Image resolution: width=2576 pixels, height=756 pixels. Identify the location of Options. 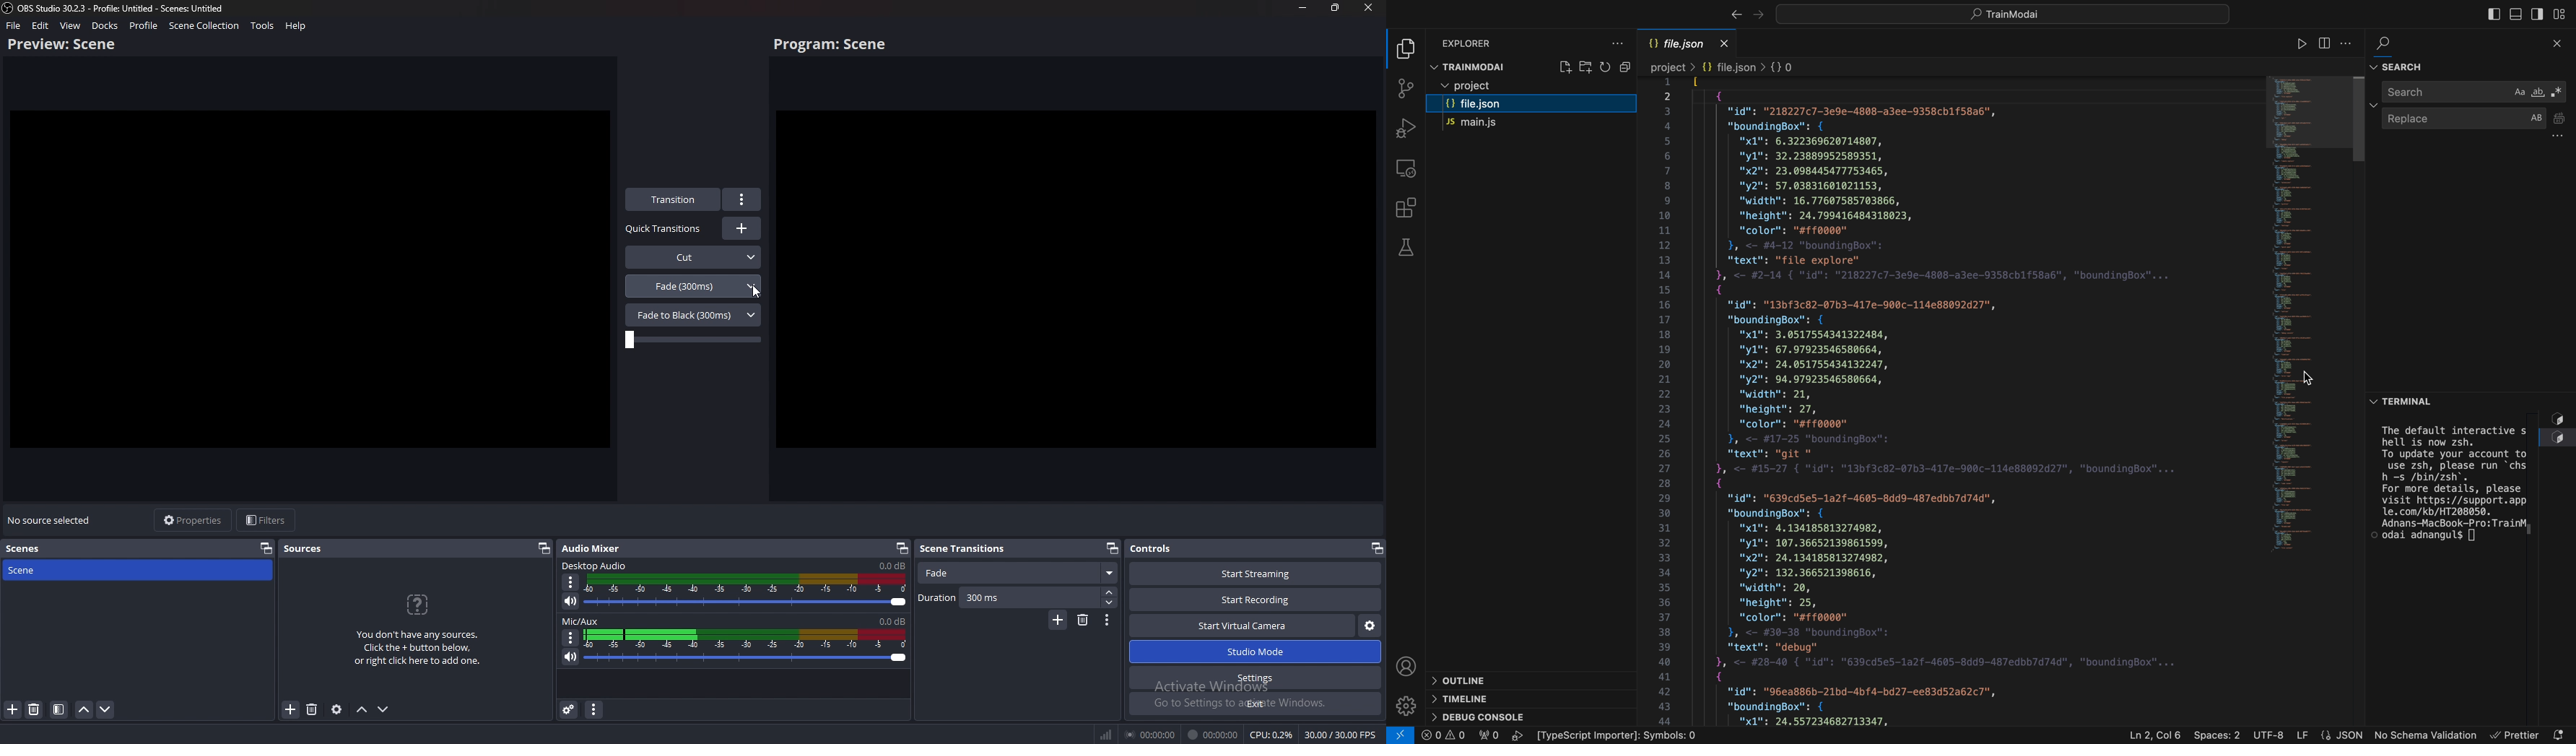
(1108, 621).